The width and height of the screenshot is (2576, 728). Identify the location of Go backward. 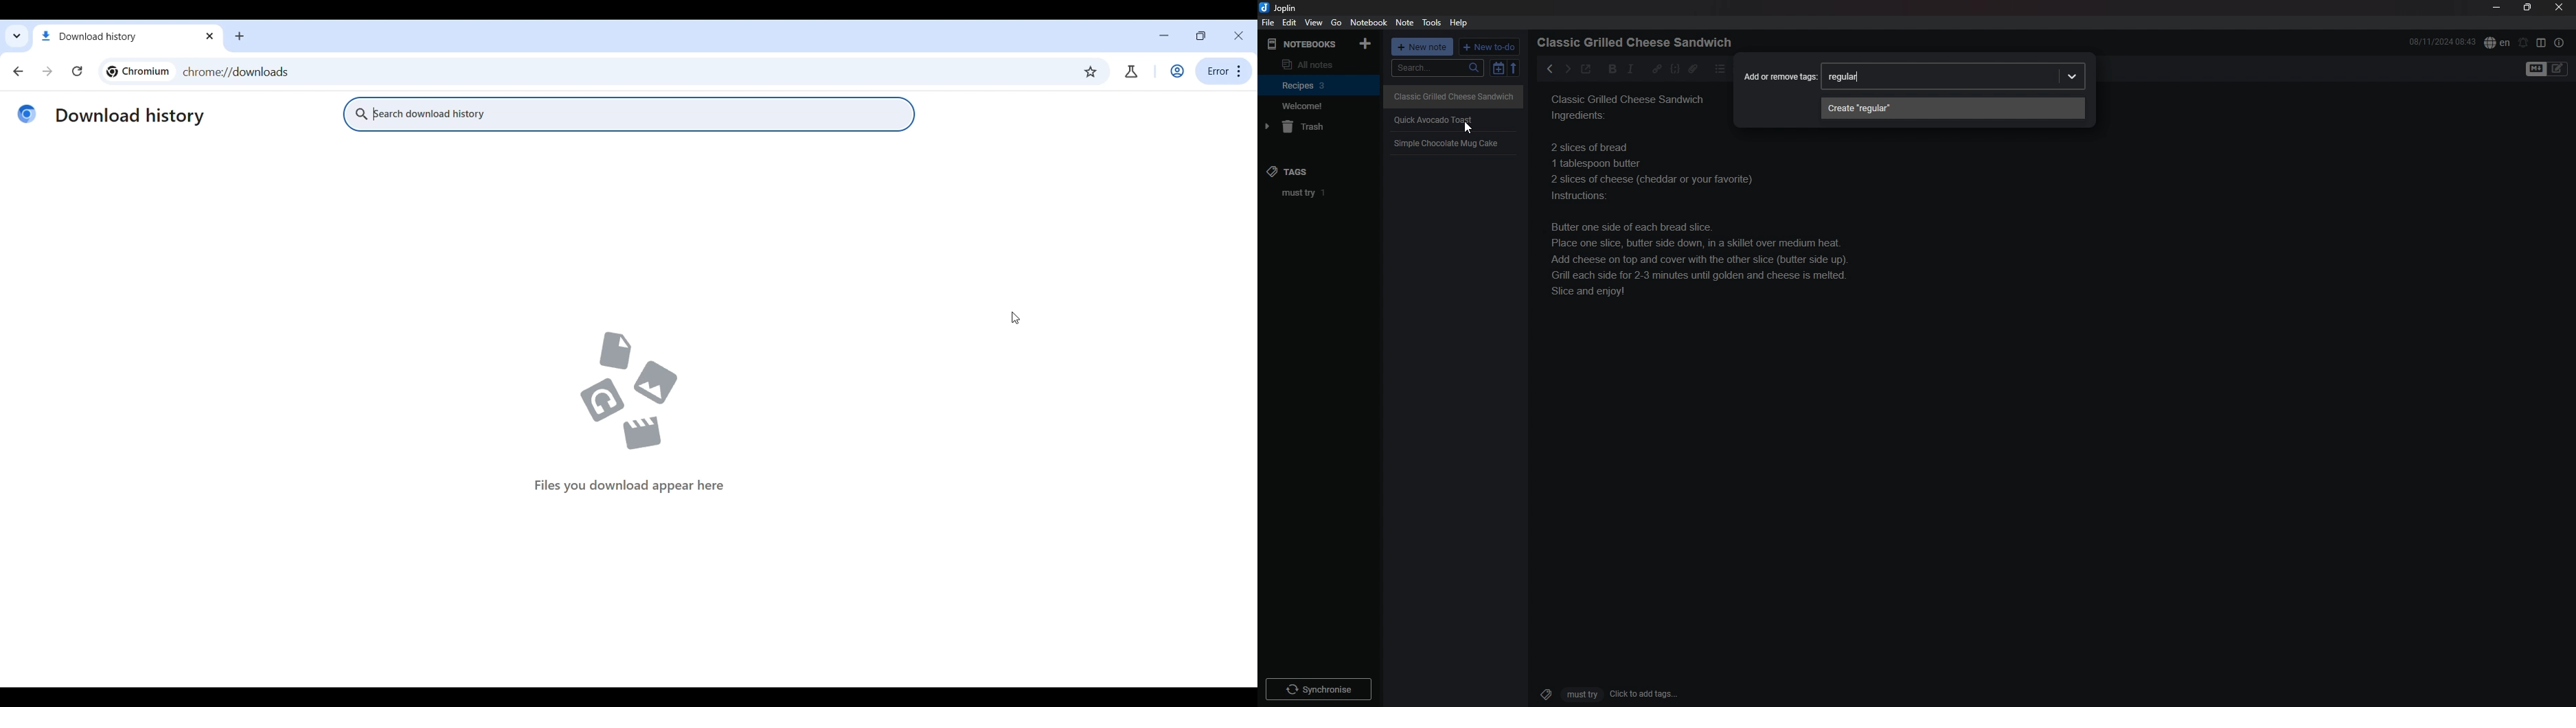
(18, 71).